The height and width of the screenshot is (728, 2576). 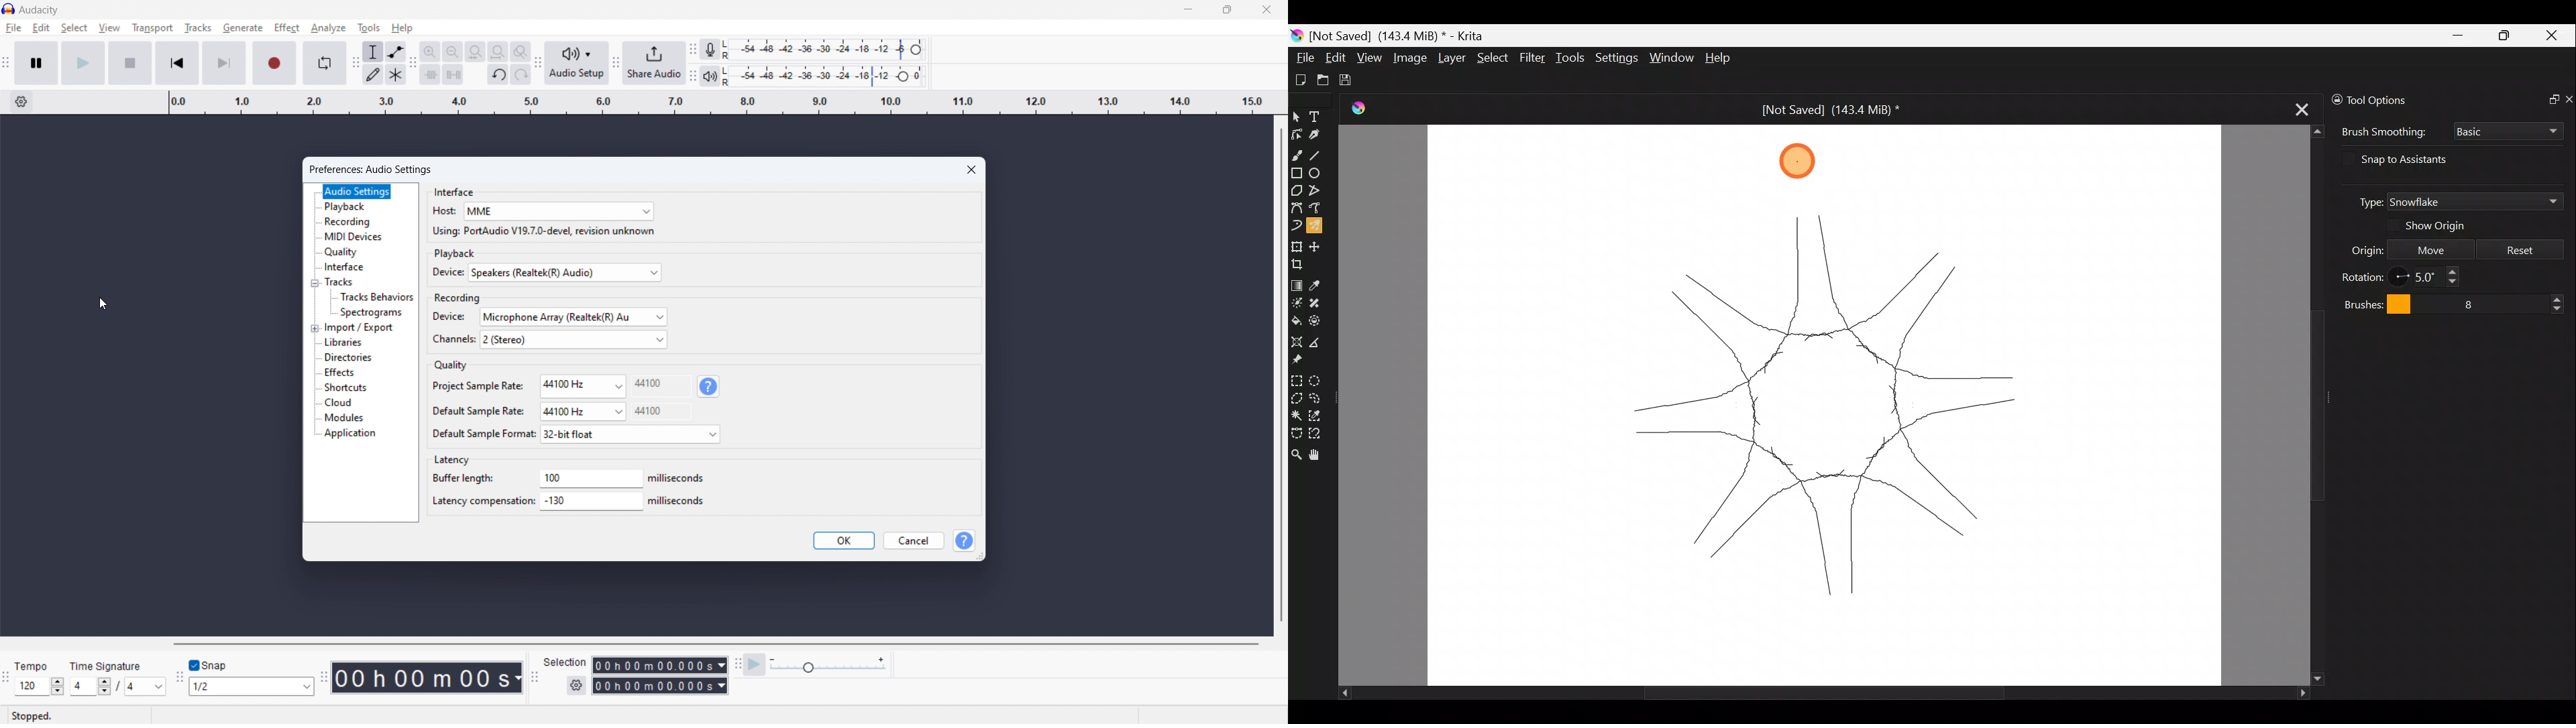 I want to click on ok, so click(x=844, y=541).